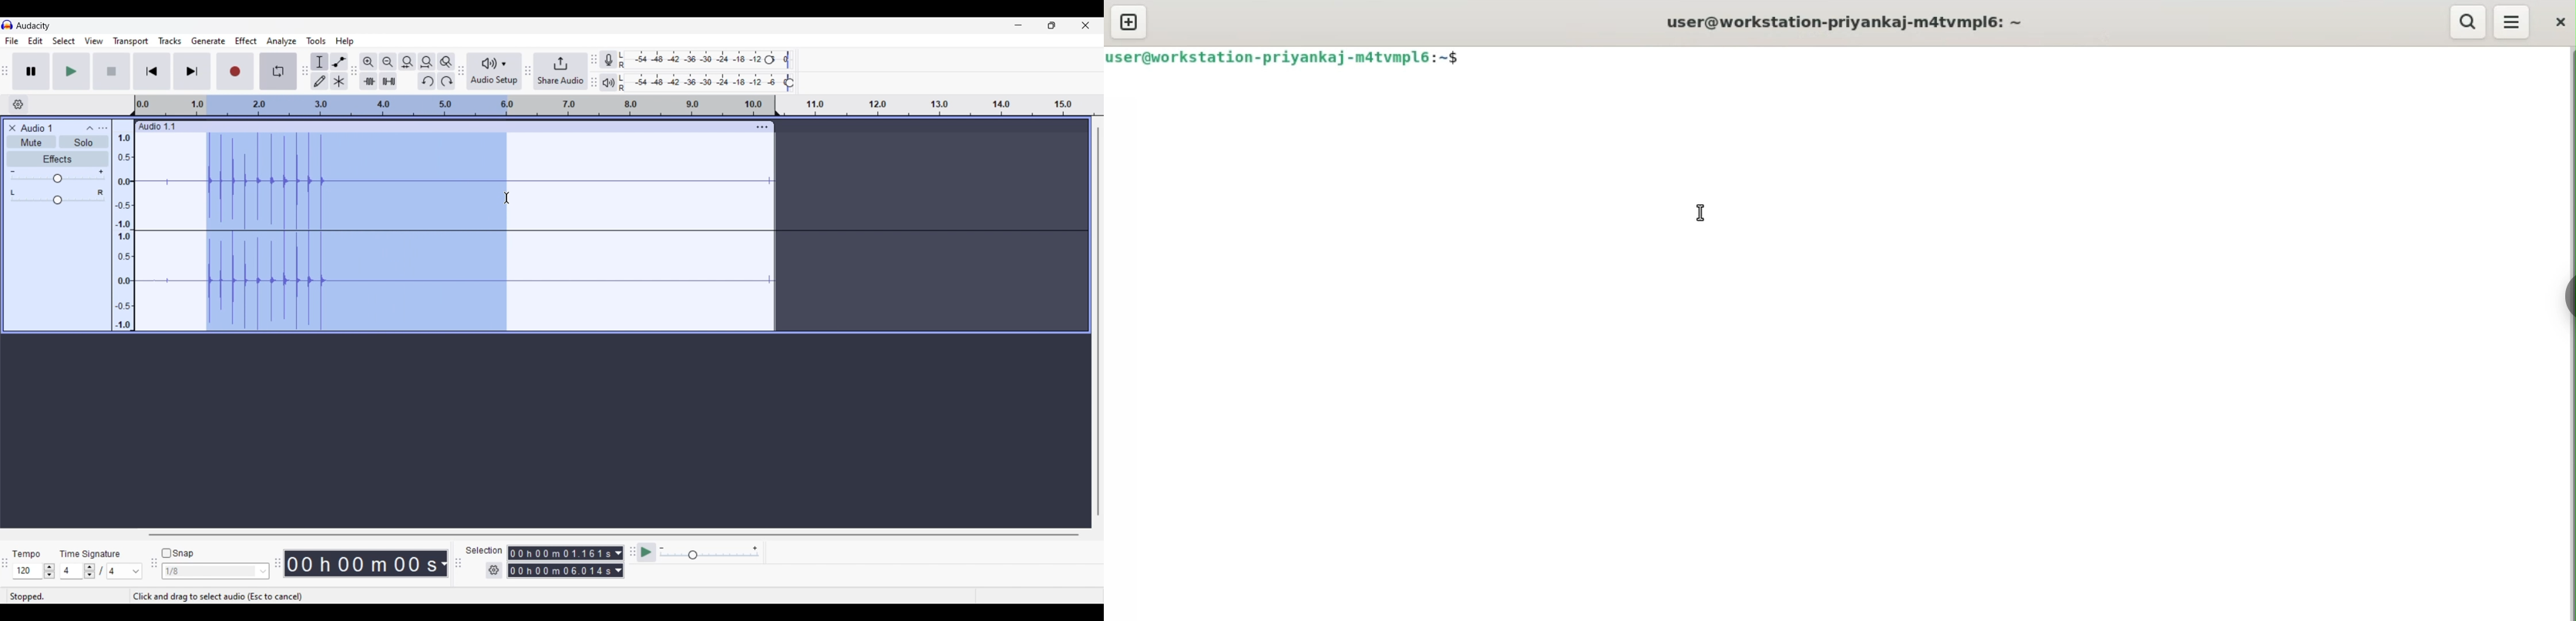  What do you see at coordinates (131, 41) in the screenshot?
I see `Transport menu` at bounding box center [131, 41].